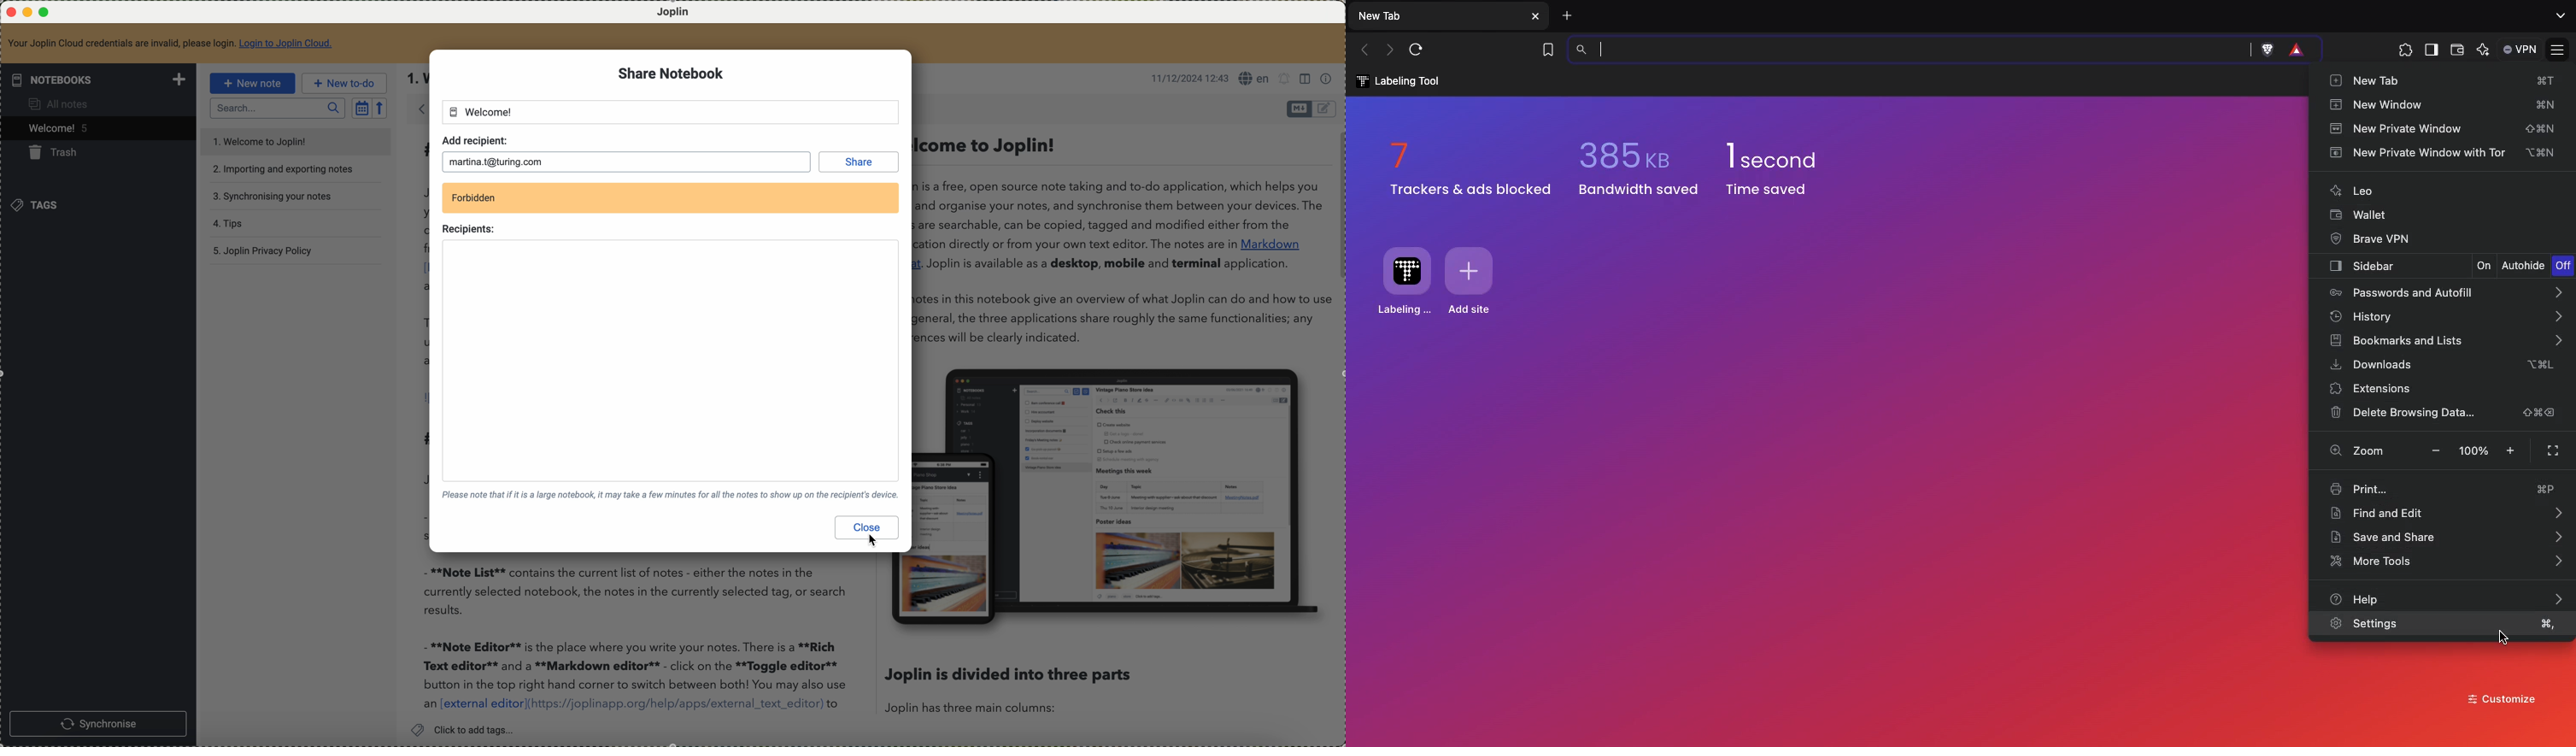  I want to click on synchronise, so click(98, 723).